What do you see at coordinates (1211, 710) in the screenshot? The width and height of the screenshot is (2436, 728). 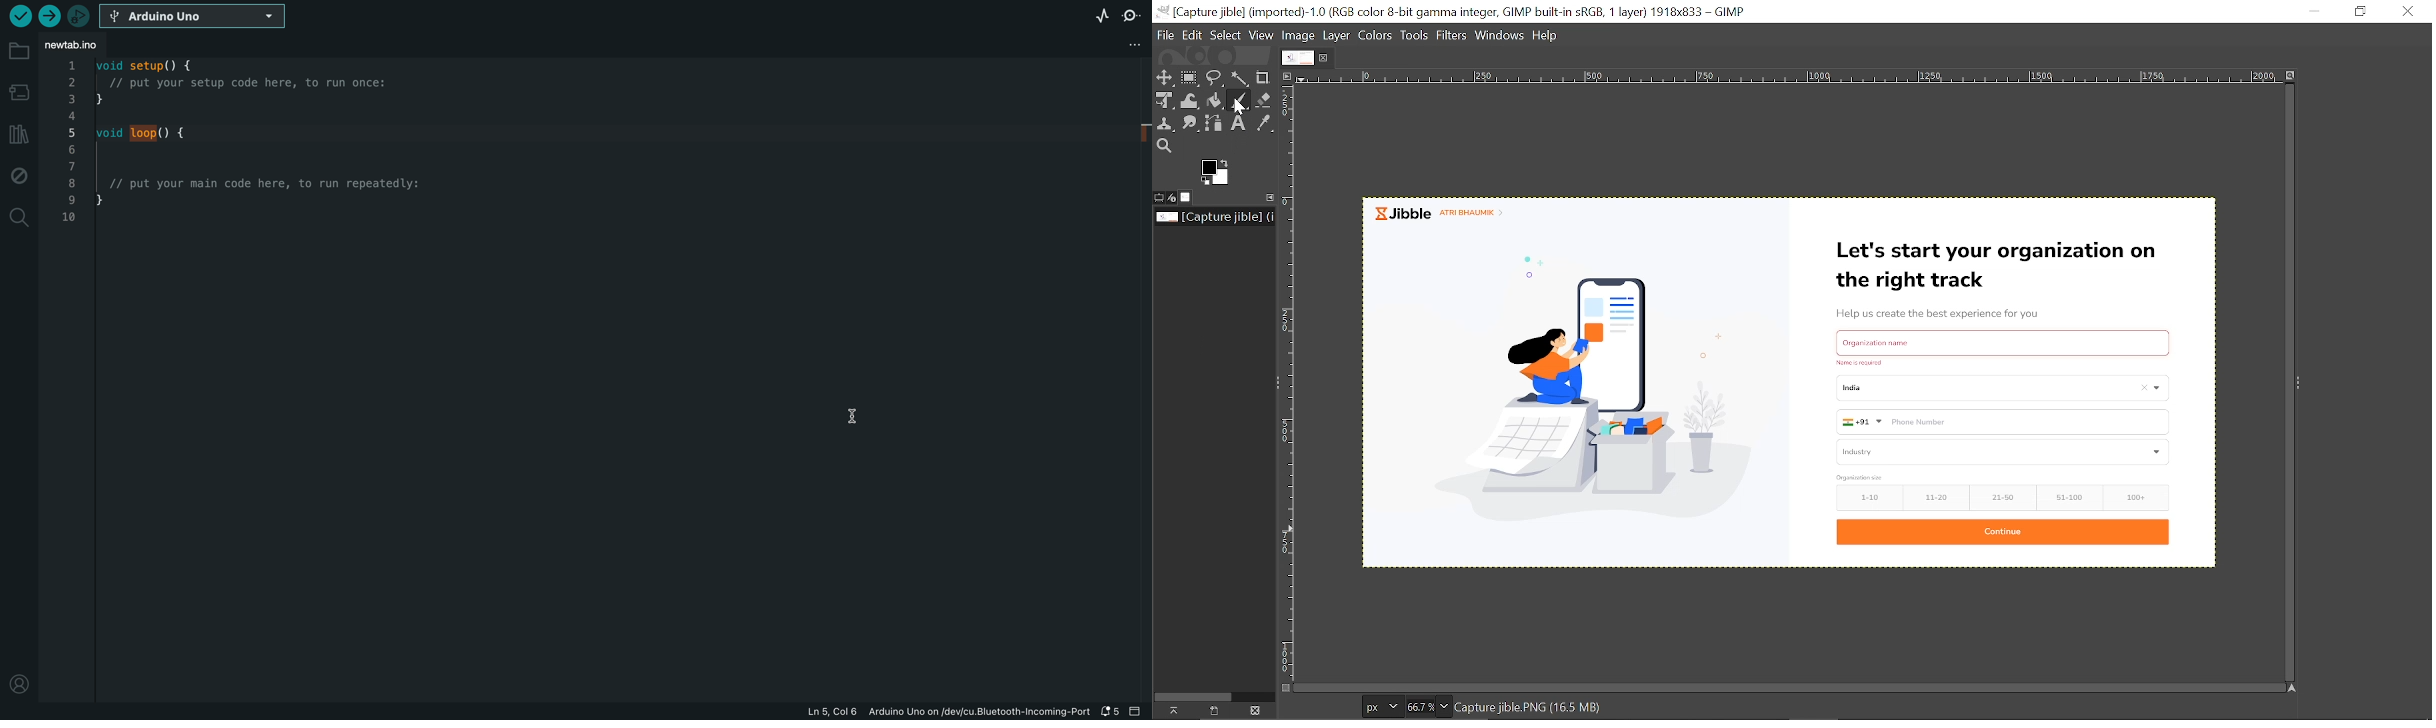 I see `create a new display for this image` at bounding box center [1211, 710].